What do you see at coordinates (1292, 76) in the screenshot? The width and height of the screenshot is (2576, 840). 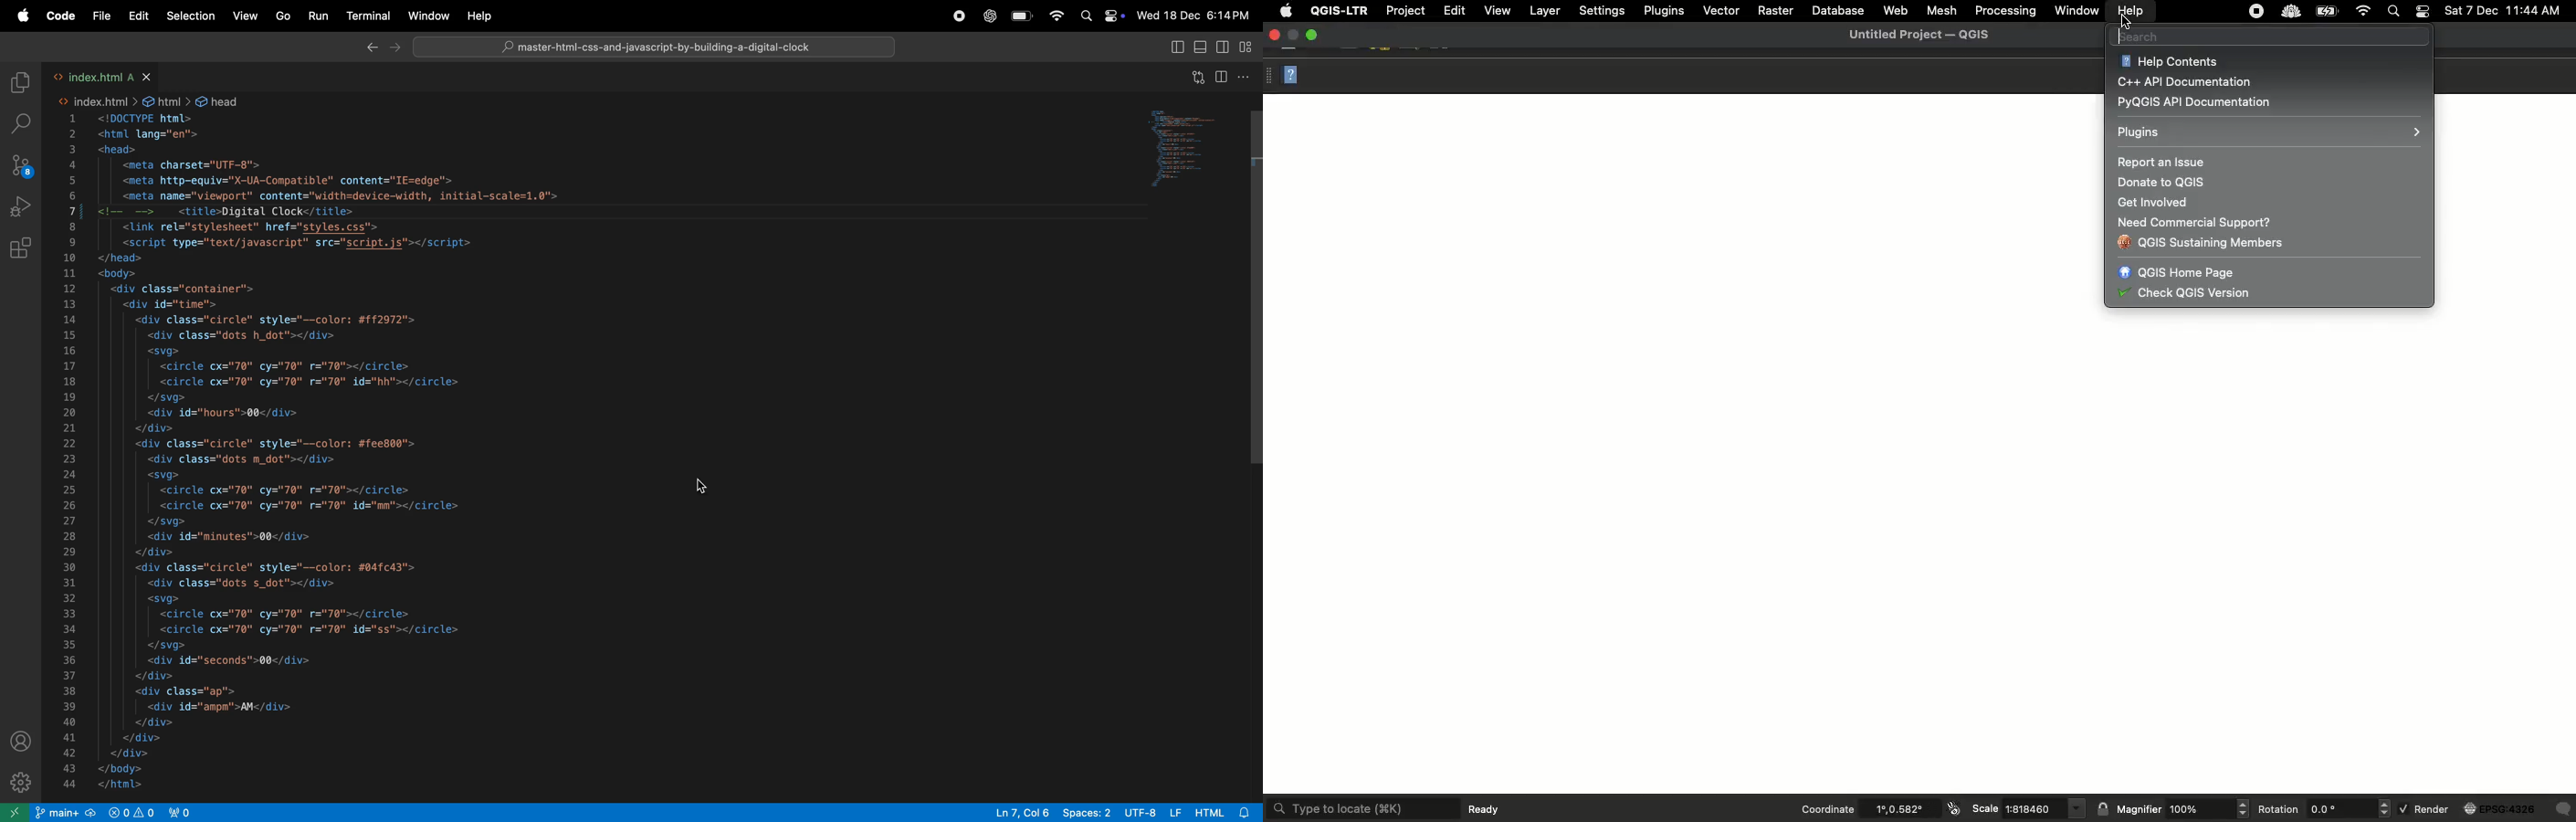 I see `Help` at bounding box center [1292, 76].